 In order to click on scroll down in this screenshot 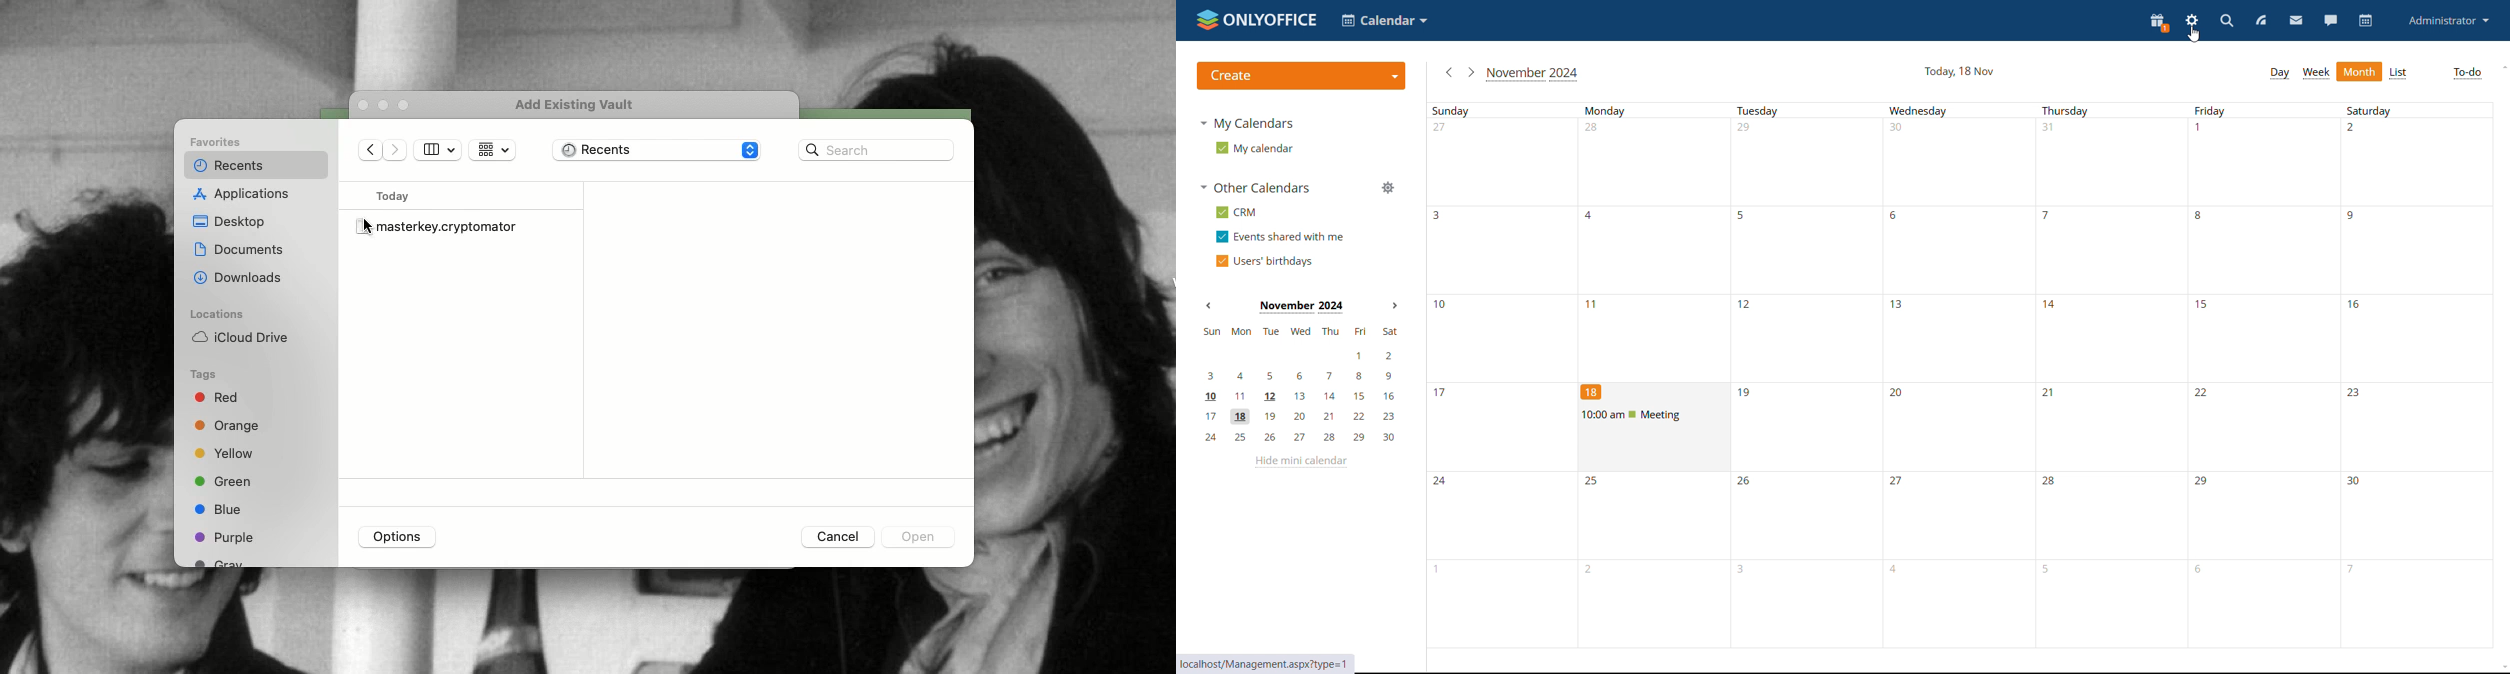, I will do `click(2502, 667)`.